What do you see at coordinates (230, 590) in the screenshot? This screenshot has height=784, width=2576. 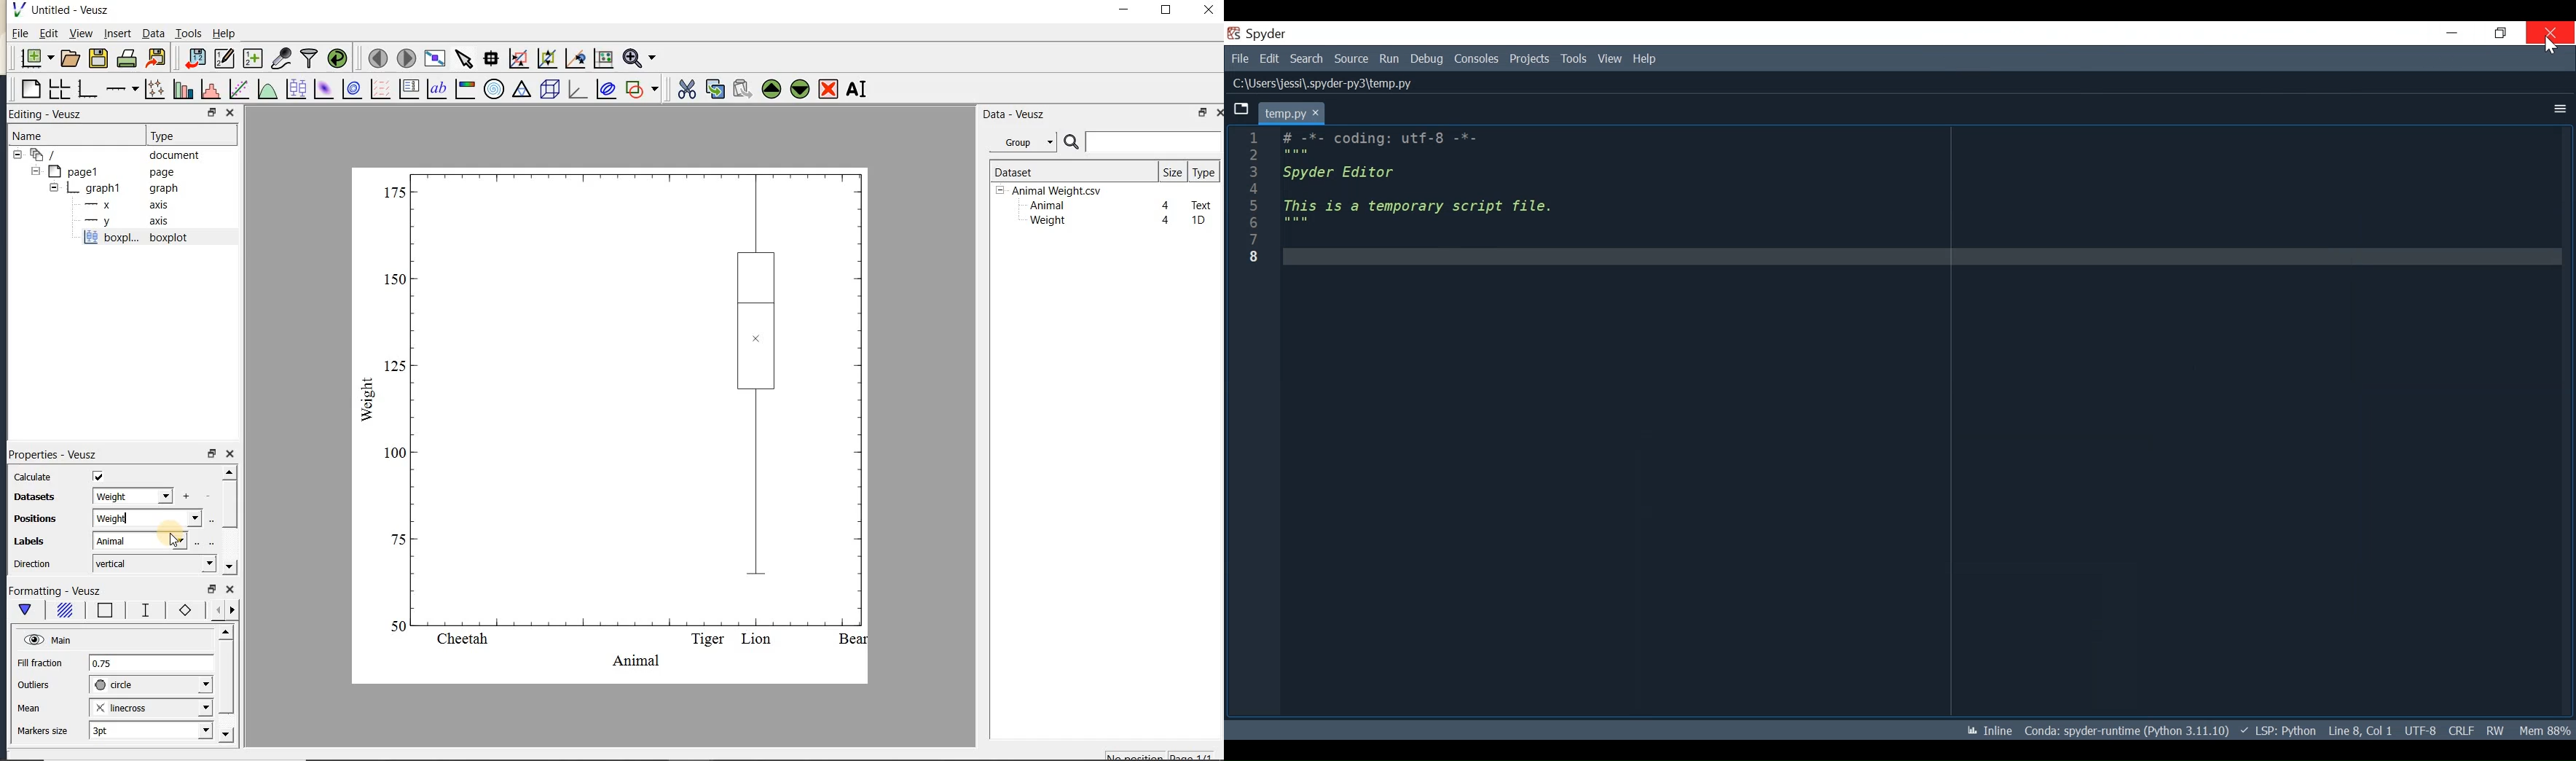 I see `close` at bounding box center [230, 590].